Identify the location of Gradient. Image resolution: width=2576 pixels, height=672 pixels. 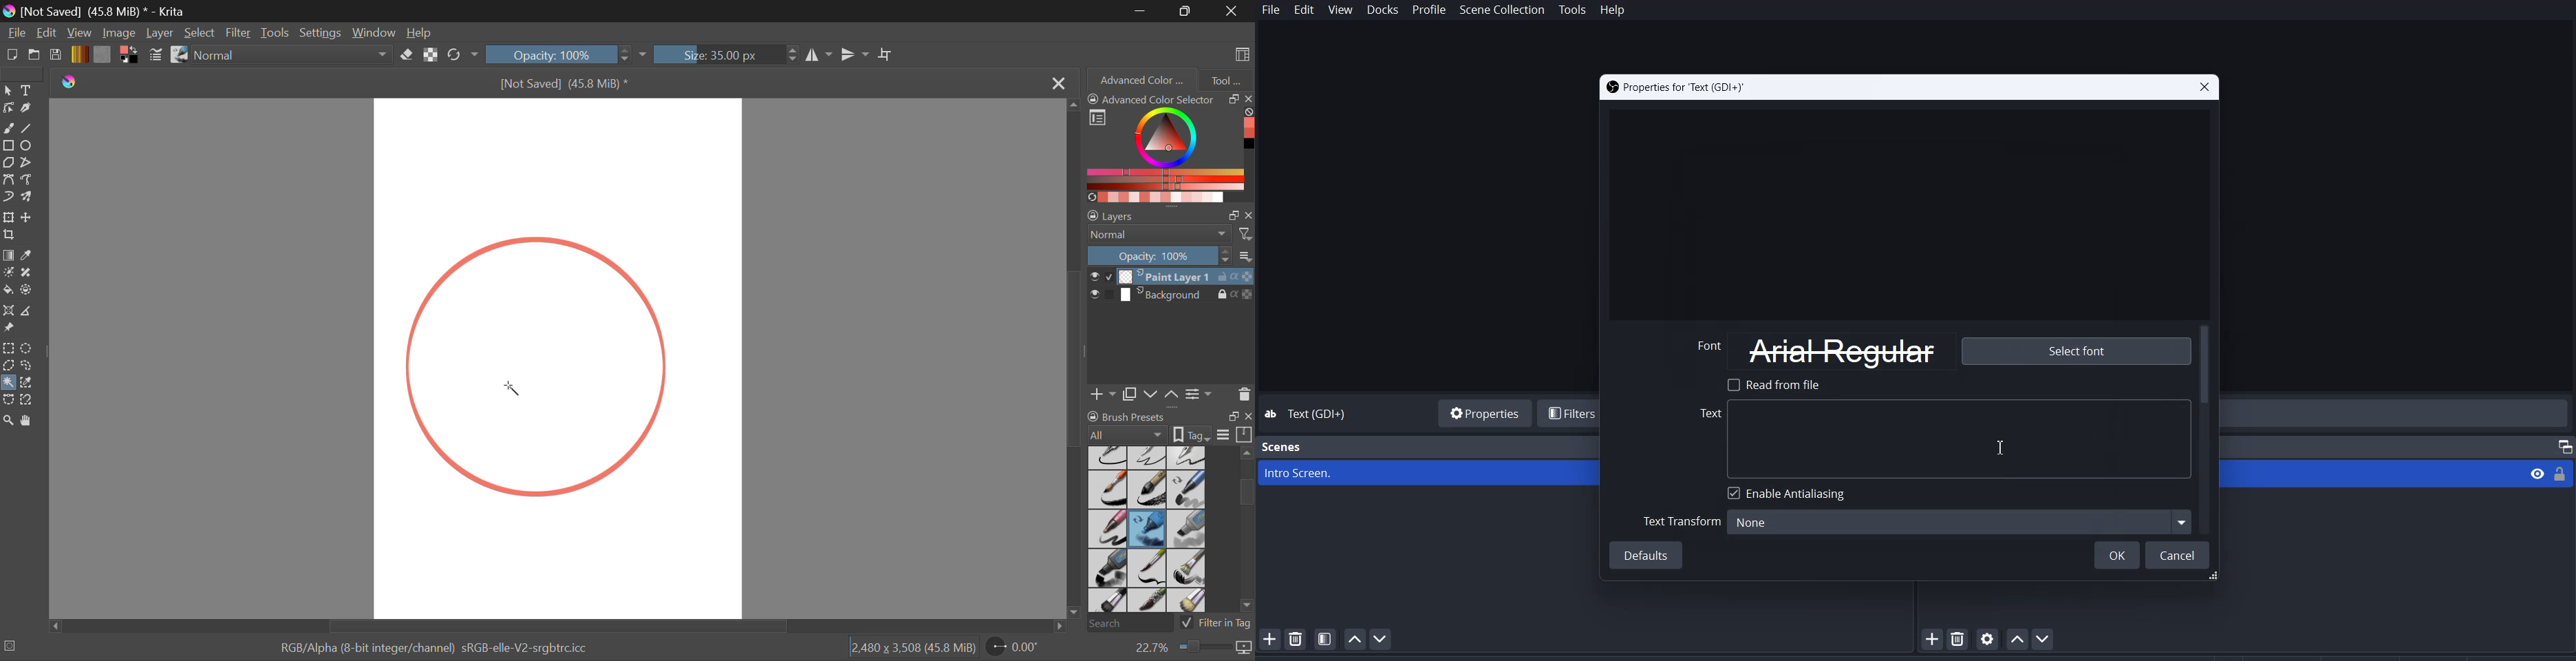
(79, 54).